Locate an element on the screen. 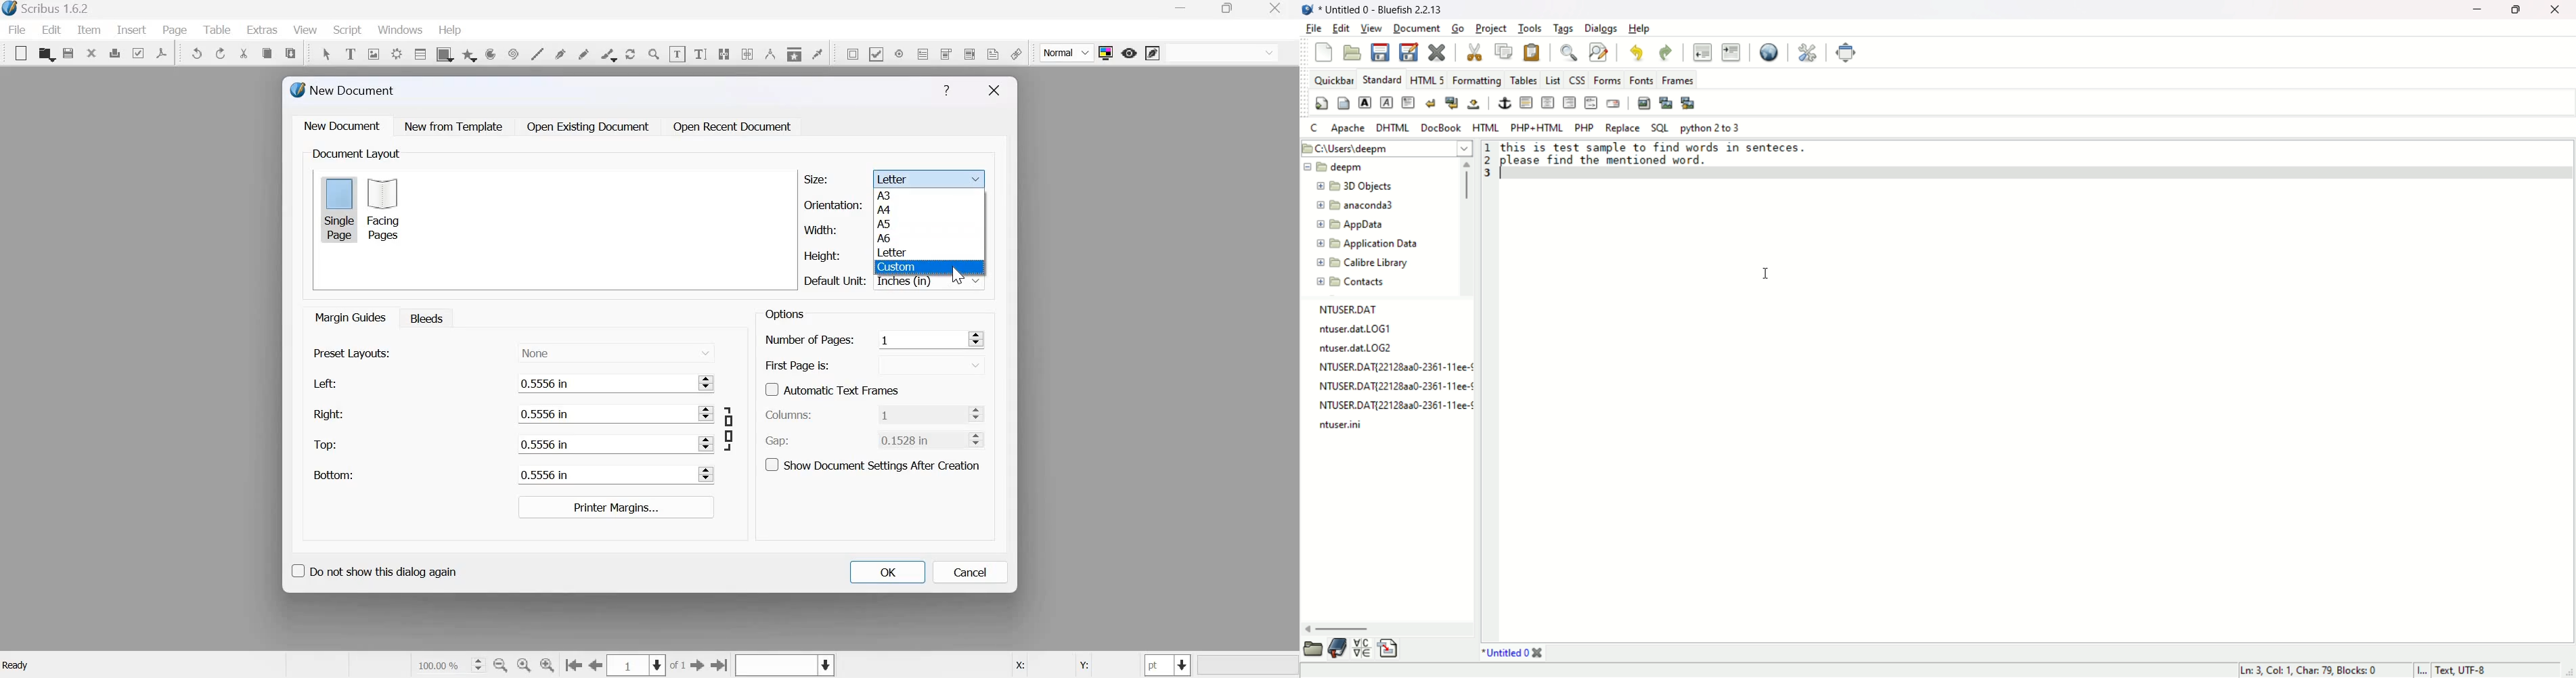 The width and height of the screenshot is (2576, 700). Go to the first page is located at coordinates (573, 666).